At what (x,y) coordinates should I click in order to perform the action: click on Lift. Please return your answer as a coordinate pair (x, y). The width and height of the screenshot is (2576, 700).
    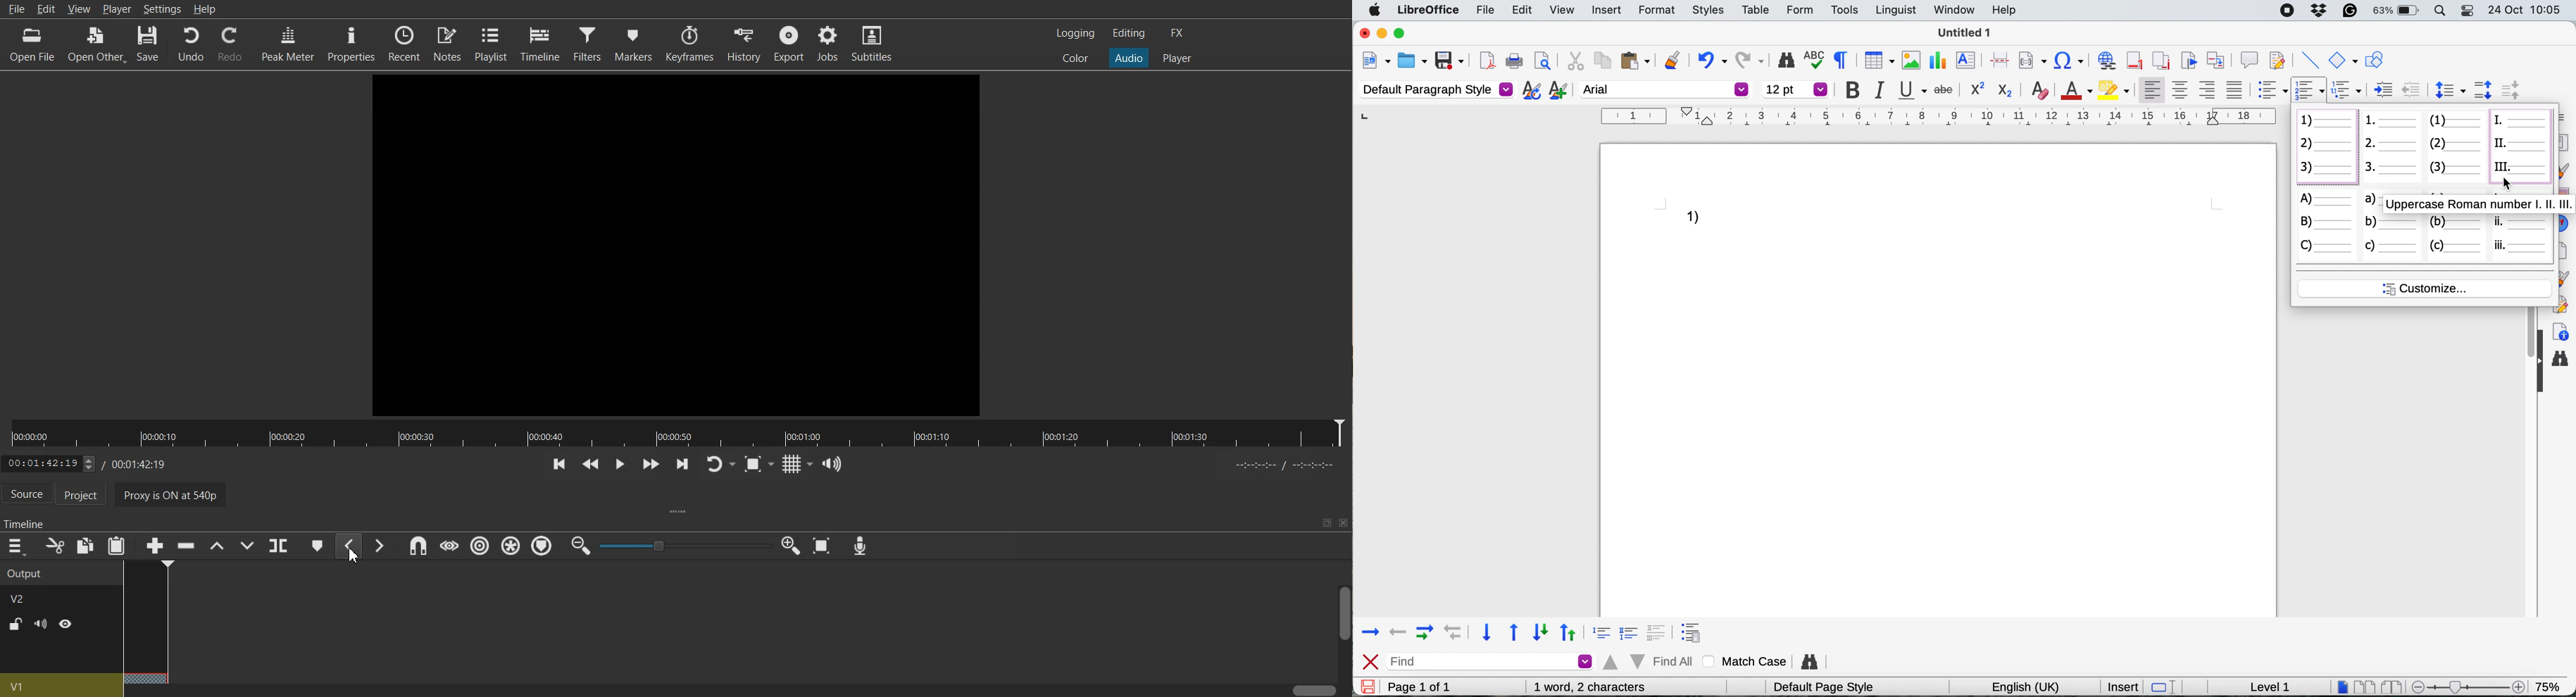
    Looking at the image, I should click on (216, 546).